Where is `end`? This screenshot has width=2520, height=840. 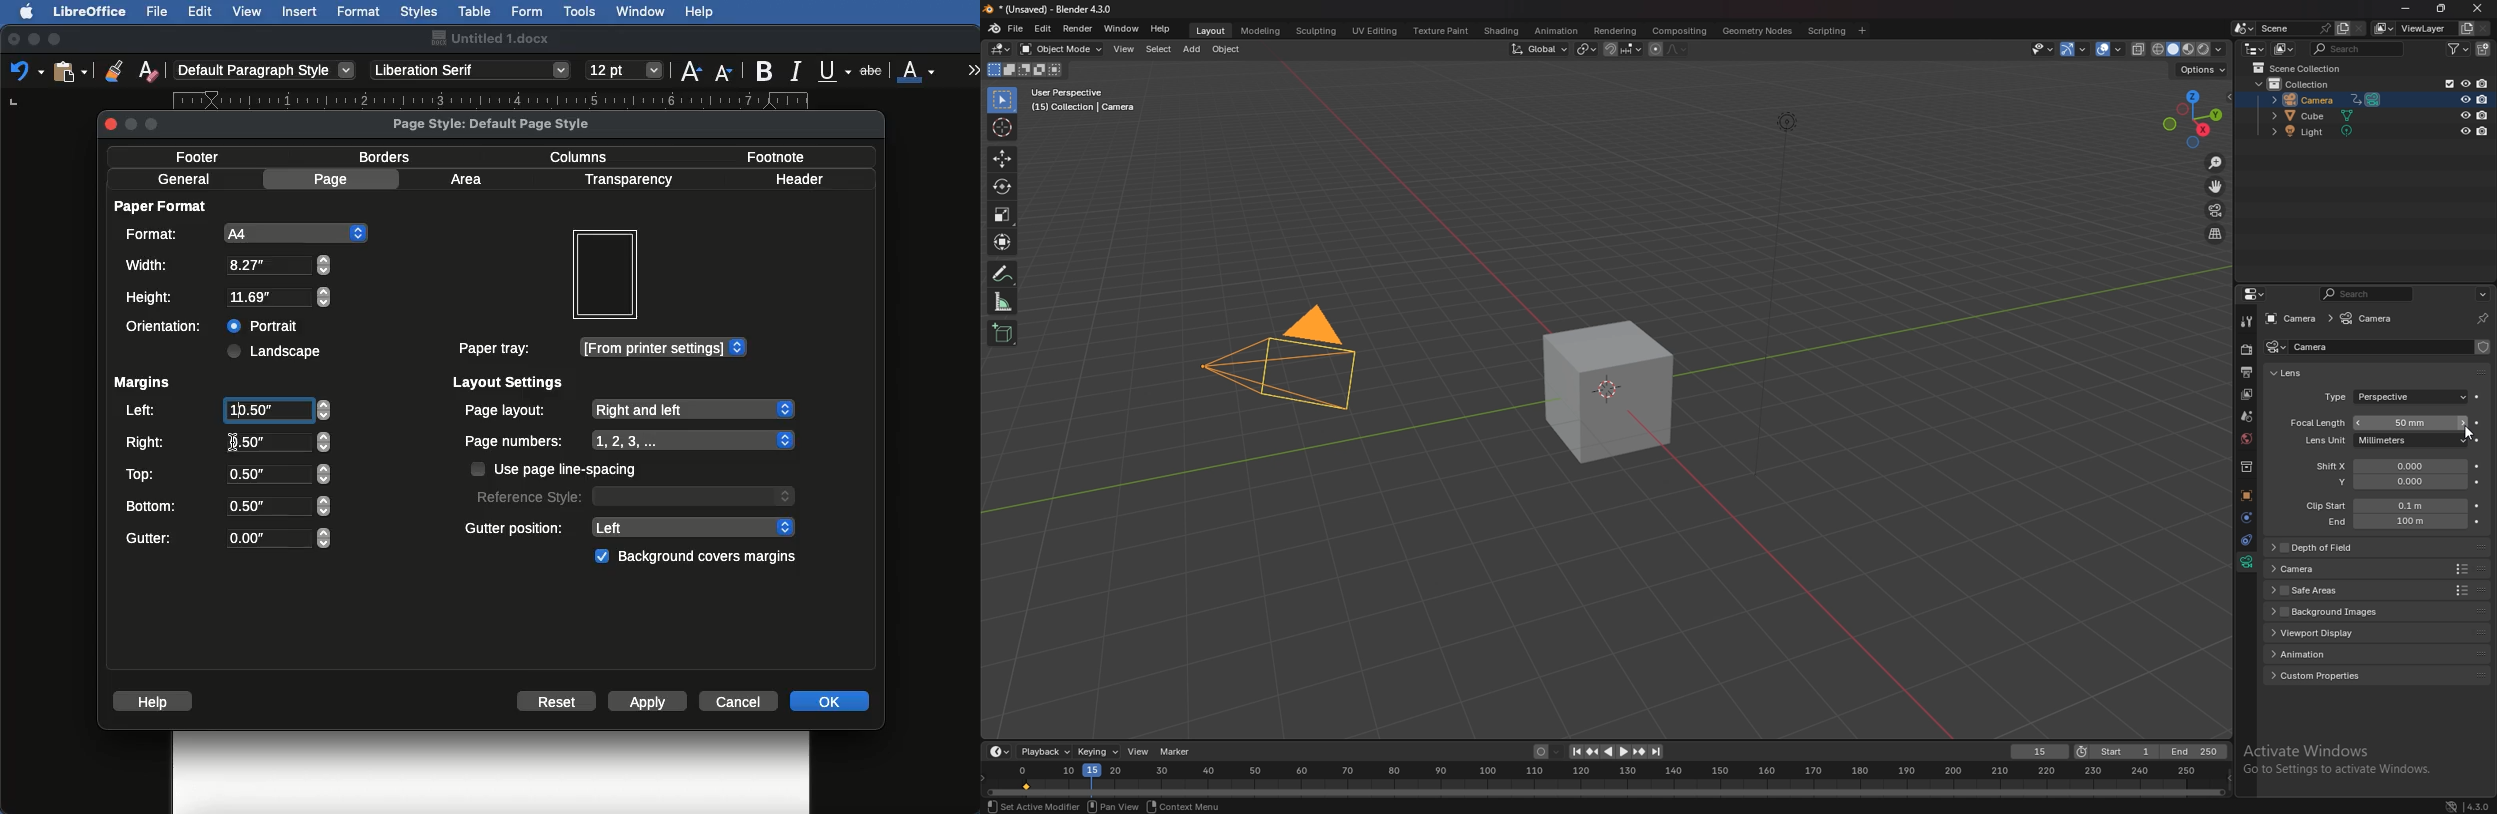
end is located at coordinates (2196, 752).